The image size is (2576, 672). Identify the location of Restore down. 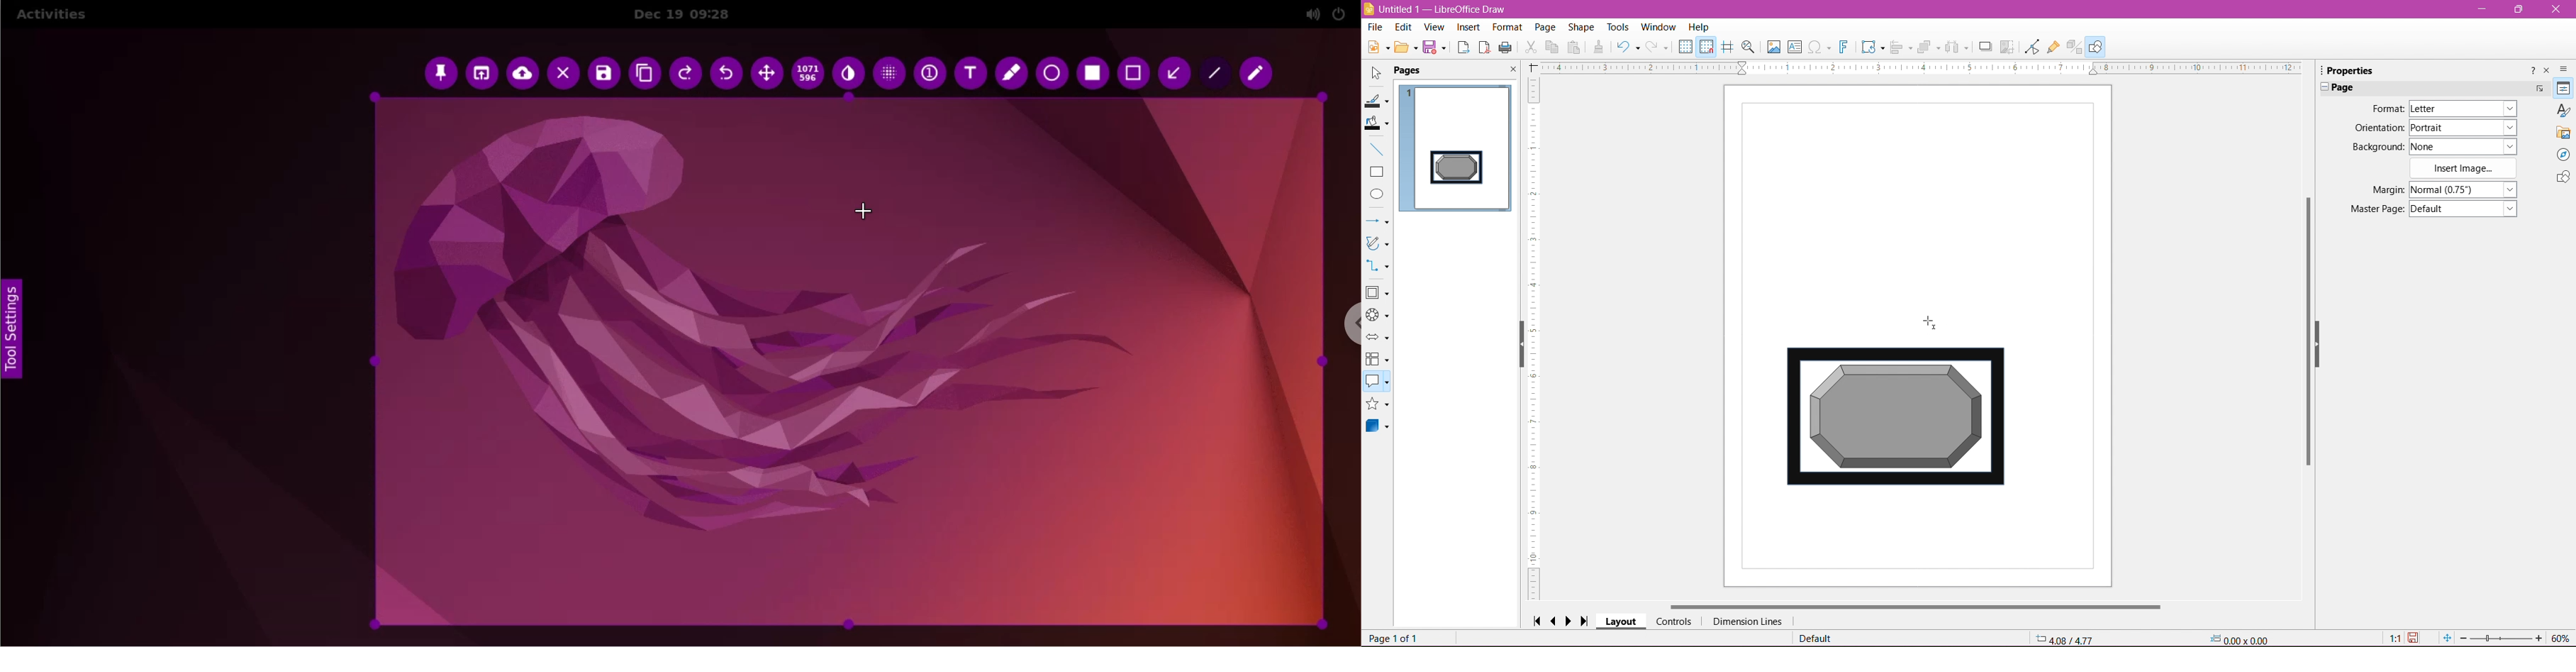
(2521, 9).